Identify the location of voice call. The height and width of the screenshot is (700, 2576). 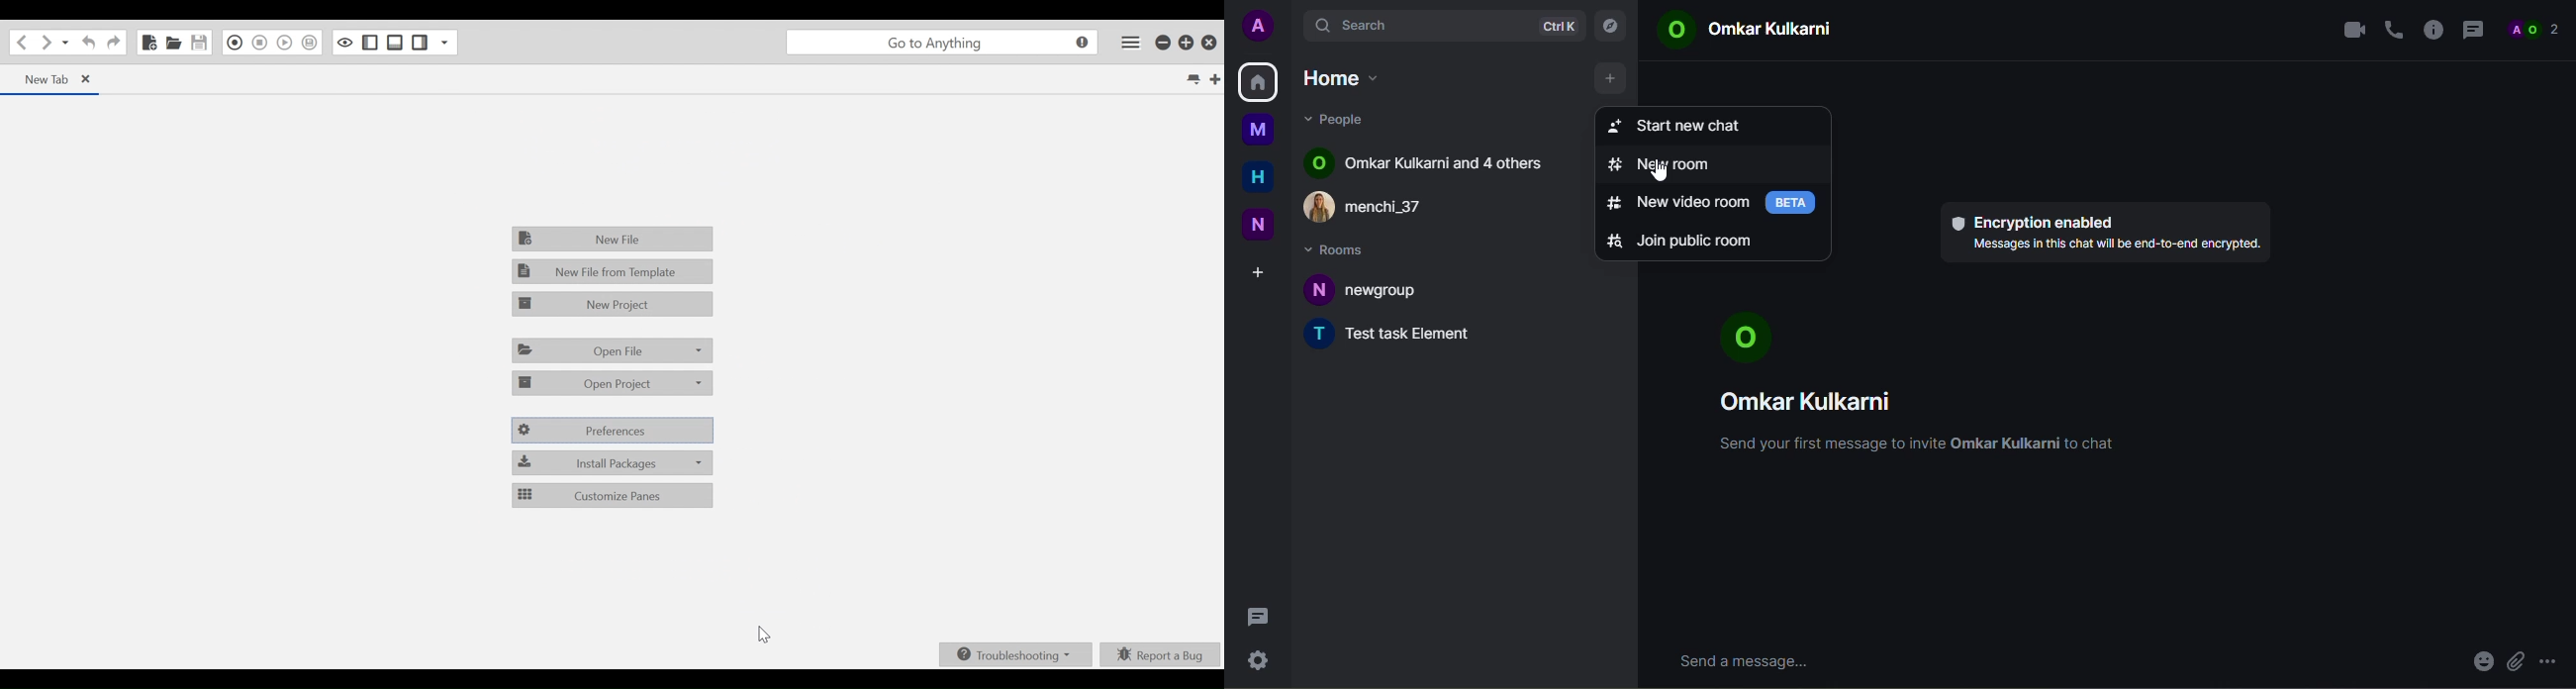
(2393, 30).